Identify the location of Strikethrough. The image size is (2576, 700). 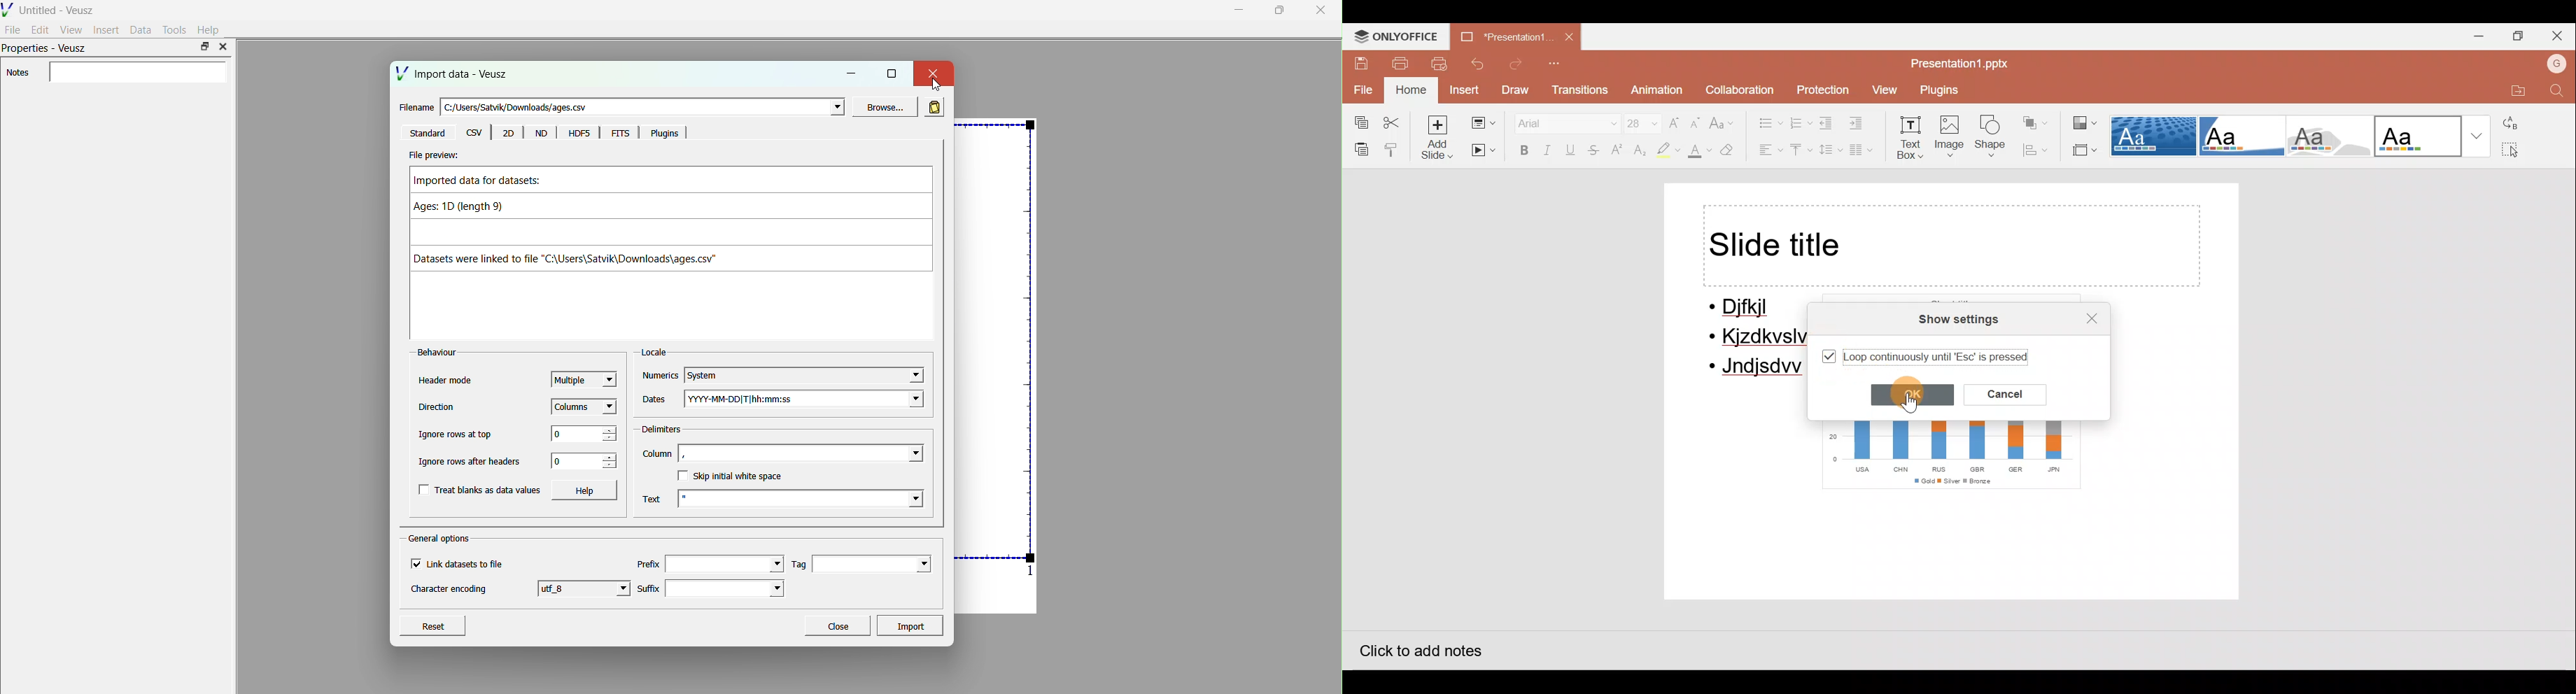
(1590, 150).